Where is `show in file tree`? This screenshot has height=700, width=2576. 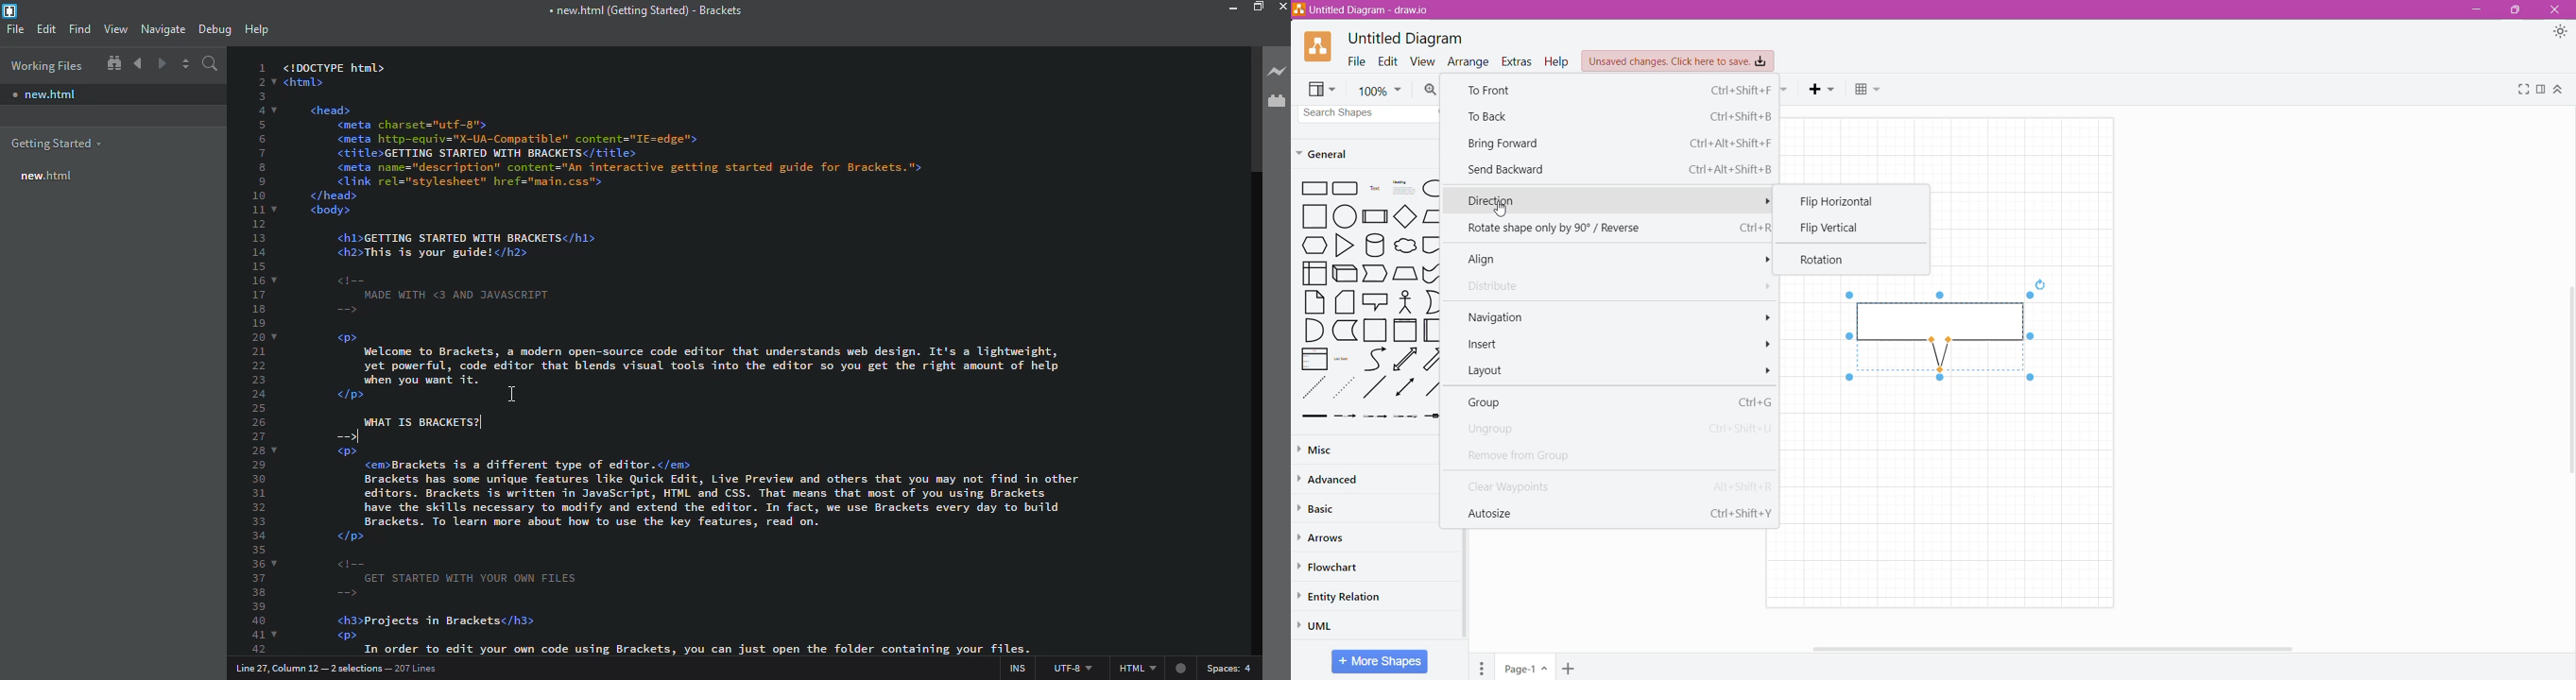
show in file tree is located at coordinates (114, 63).